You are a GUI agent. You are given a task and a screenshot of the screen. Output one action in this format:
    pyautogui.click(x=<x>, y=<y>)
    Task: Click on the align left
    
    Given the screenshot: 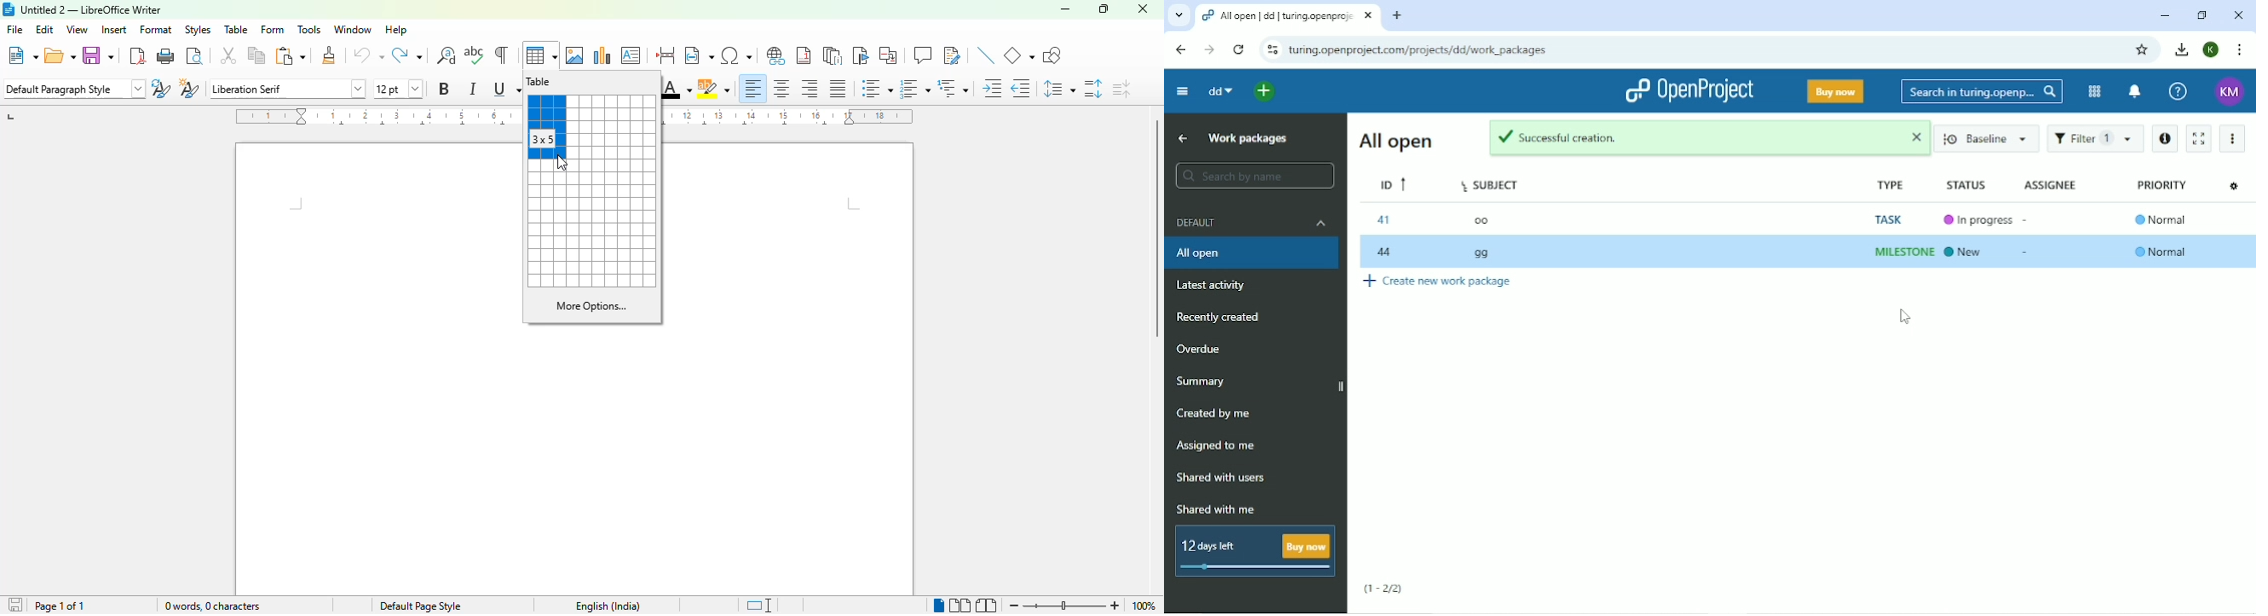 What is the action you would take?
    pyautogui.click(x=753, y=89)
    